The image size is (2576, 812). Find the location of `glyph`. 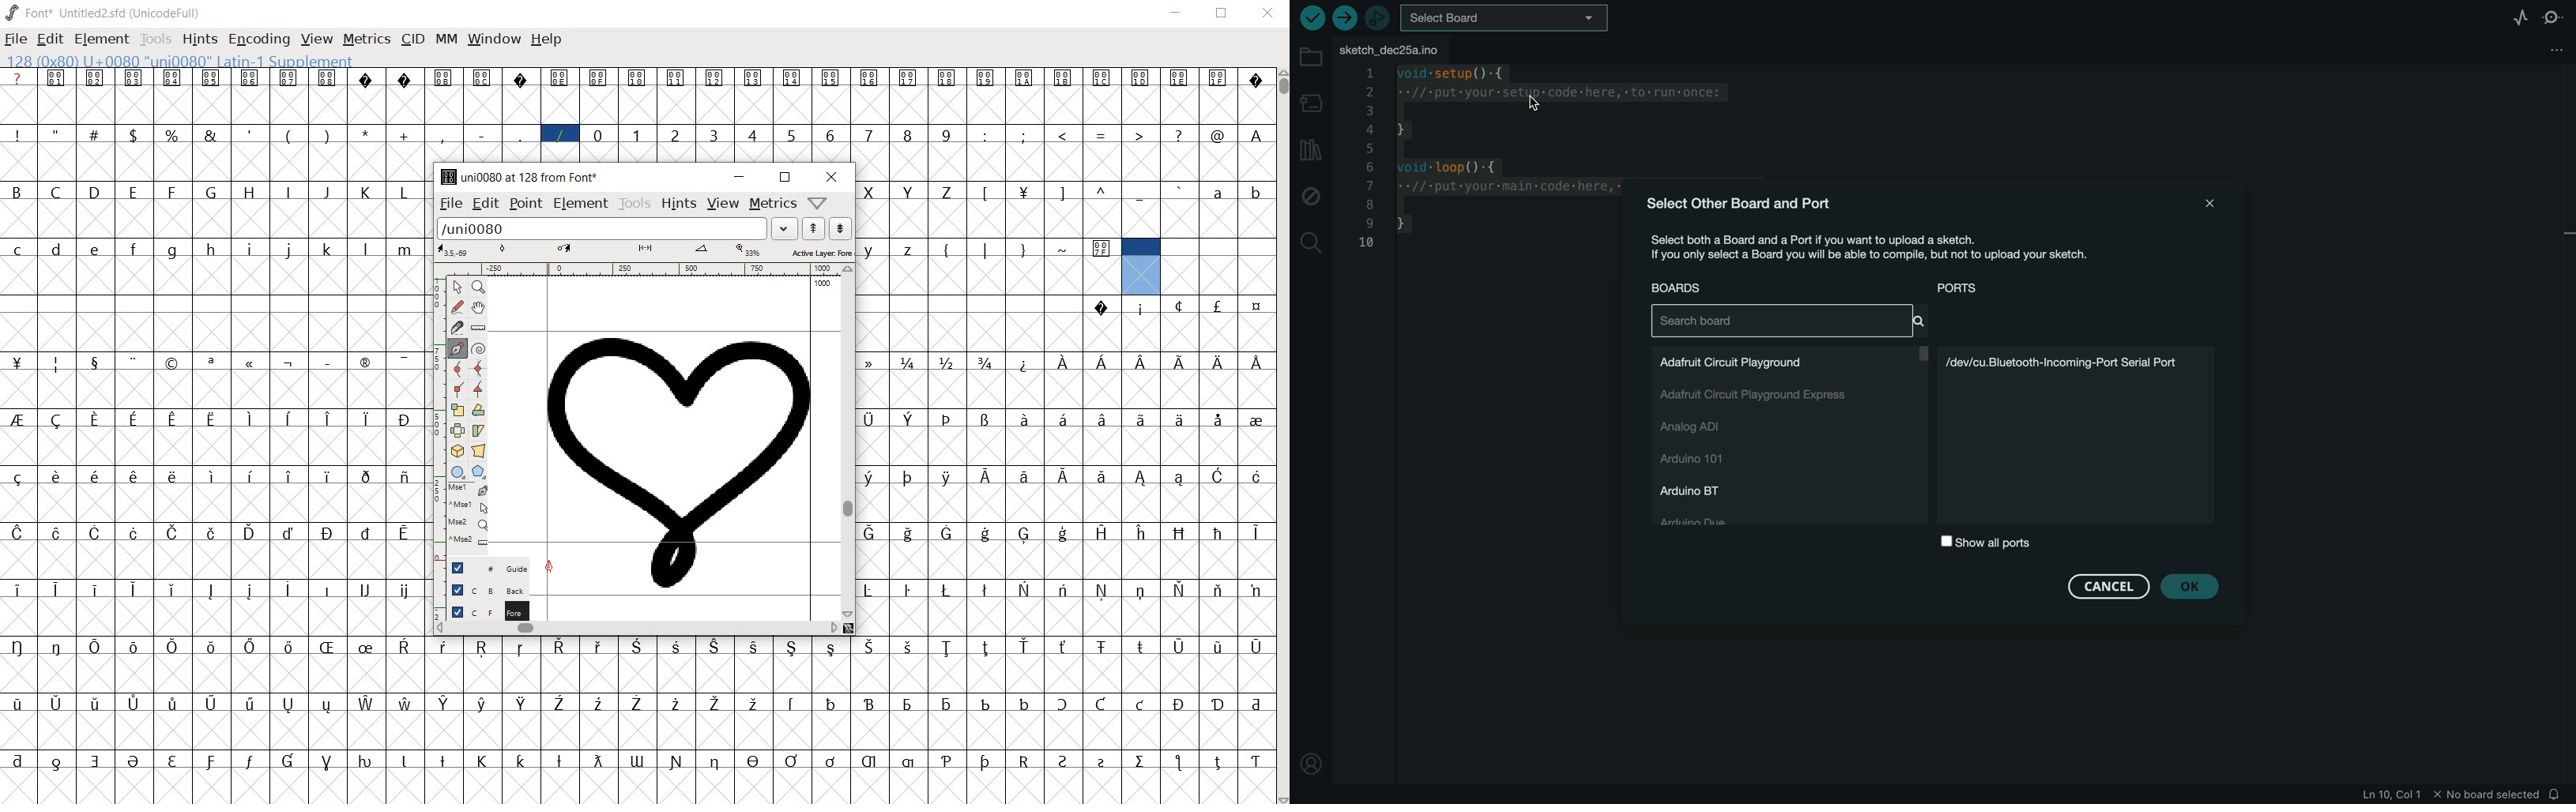

glyph is located at coordinates (56, 365).